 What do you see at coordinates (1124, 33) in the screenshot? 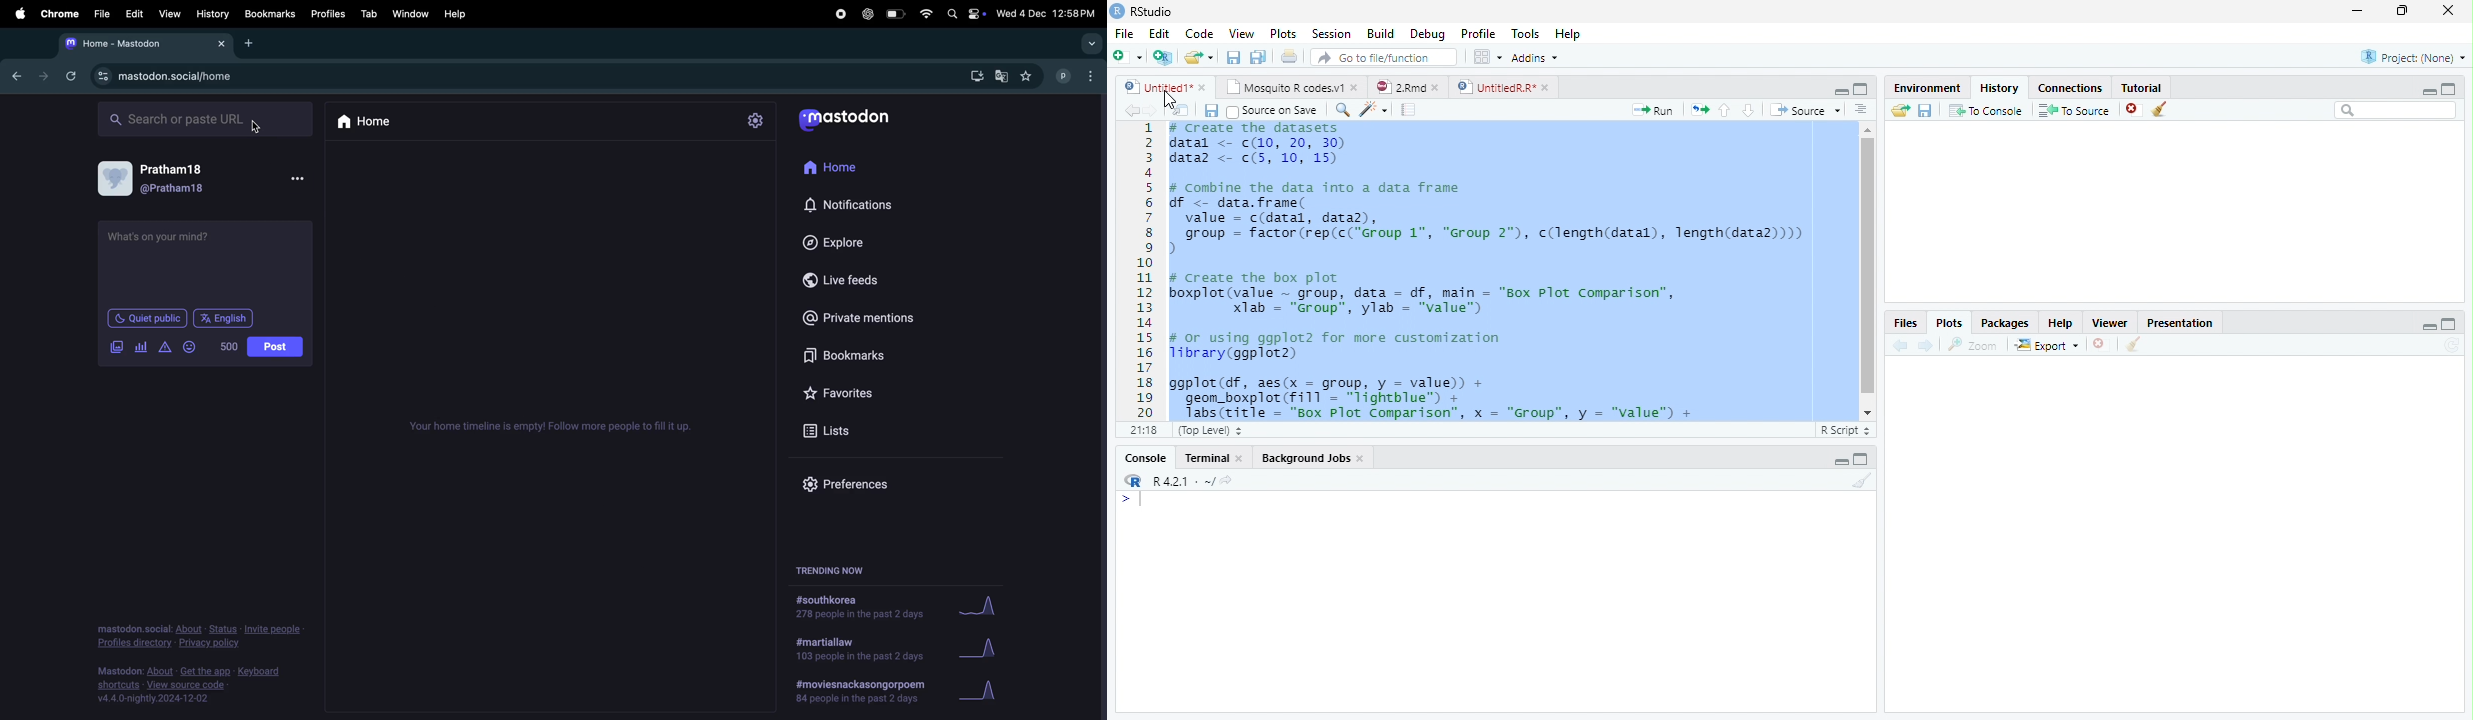
I see `File` at bounding box center [1124, 33].